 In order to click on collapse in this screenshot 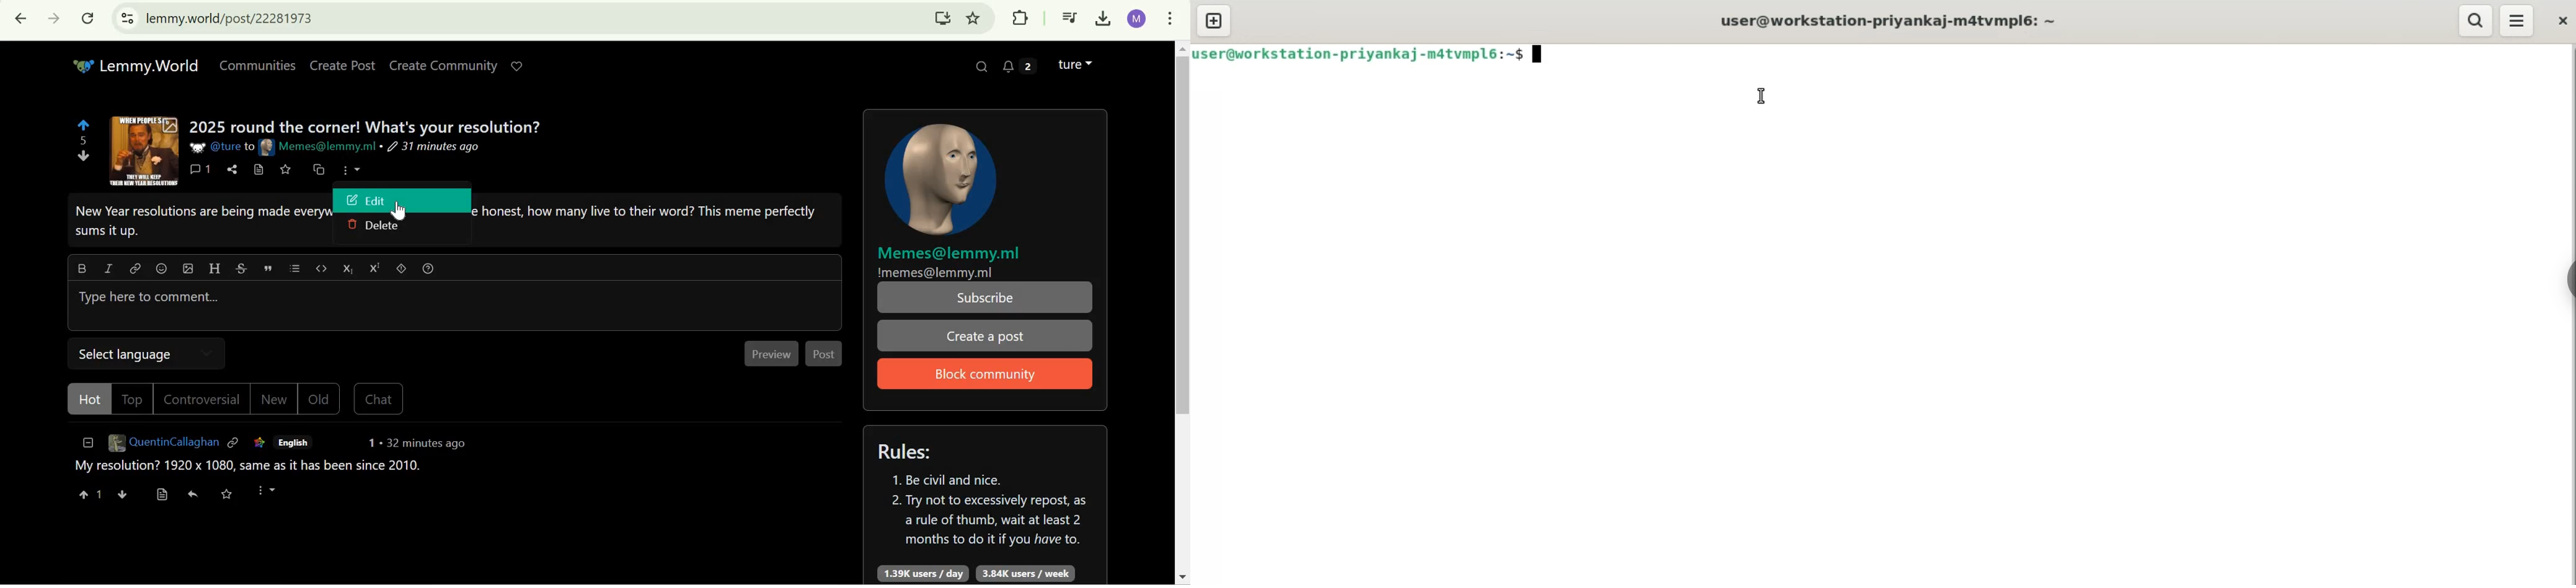, I will do `click(89, 442)`.